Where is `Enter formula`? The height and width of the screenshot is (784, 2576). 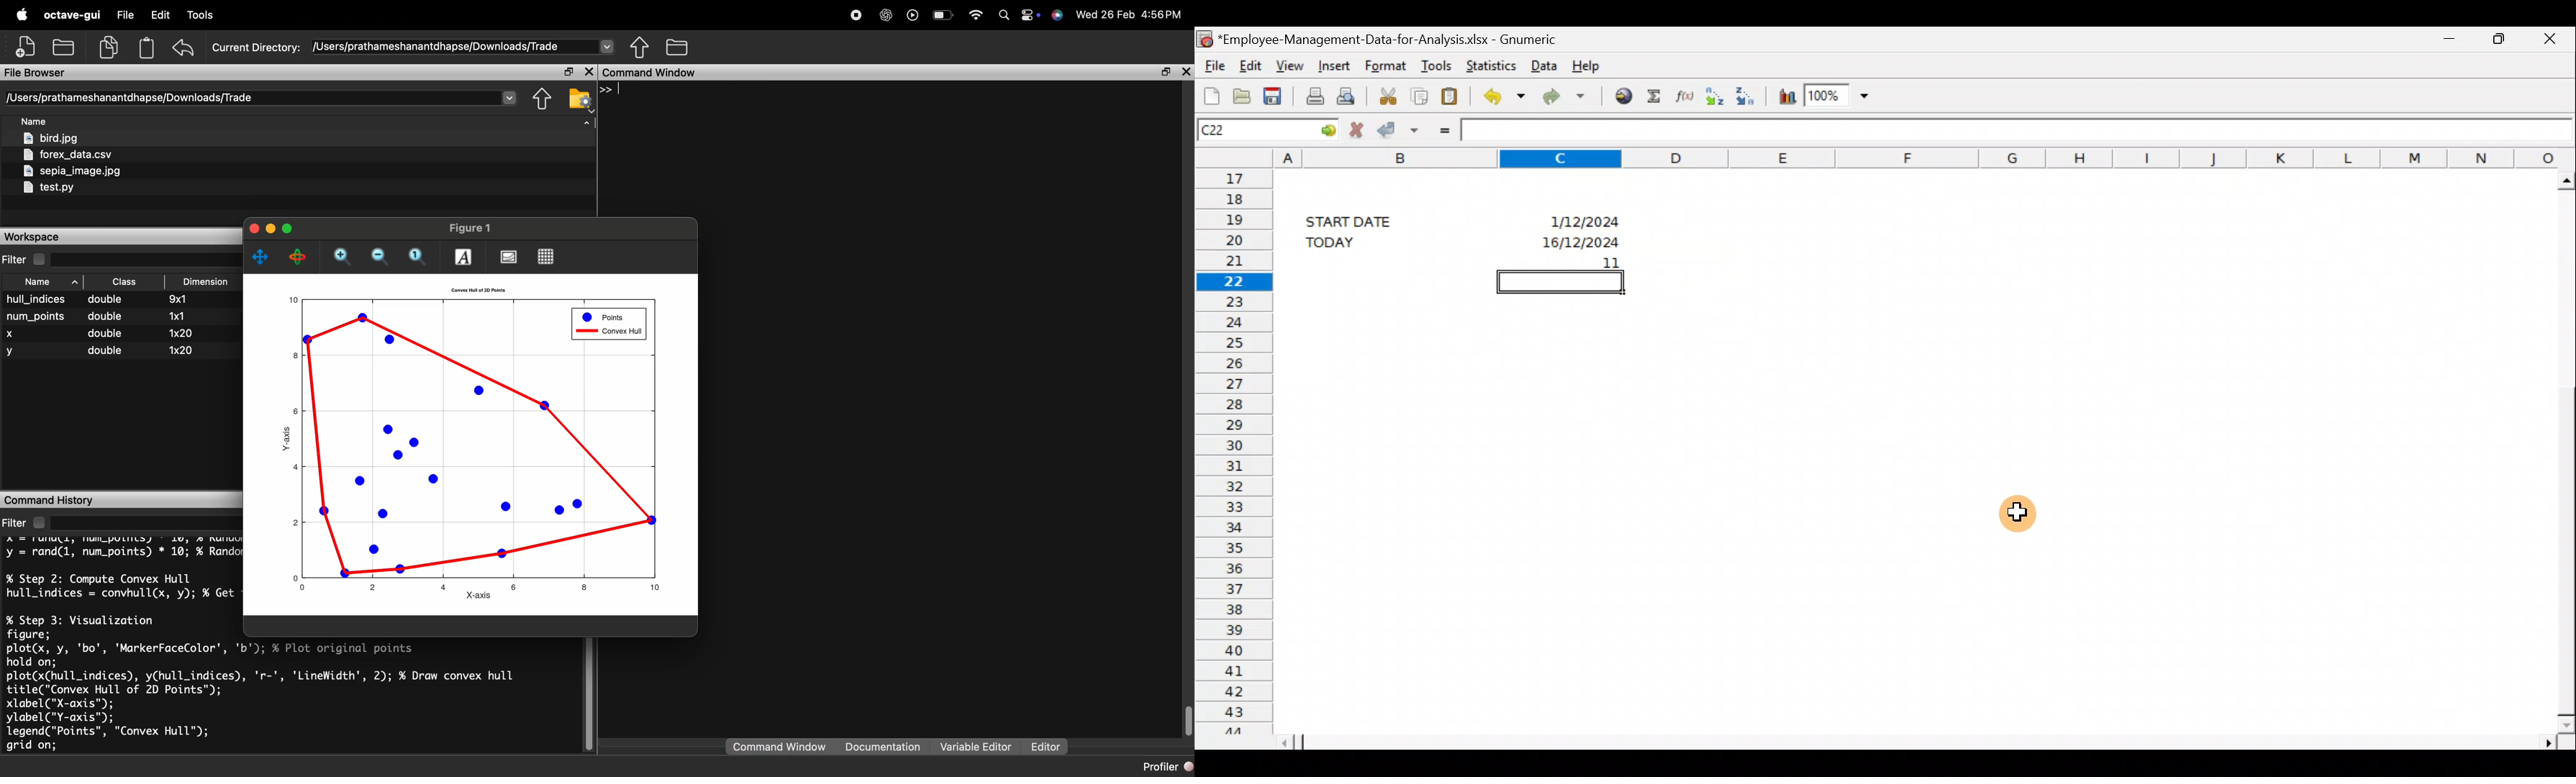 Enter formula is located at coordinates (1441, 129).